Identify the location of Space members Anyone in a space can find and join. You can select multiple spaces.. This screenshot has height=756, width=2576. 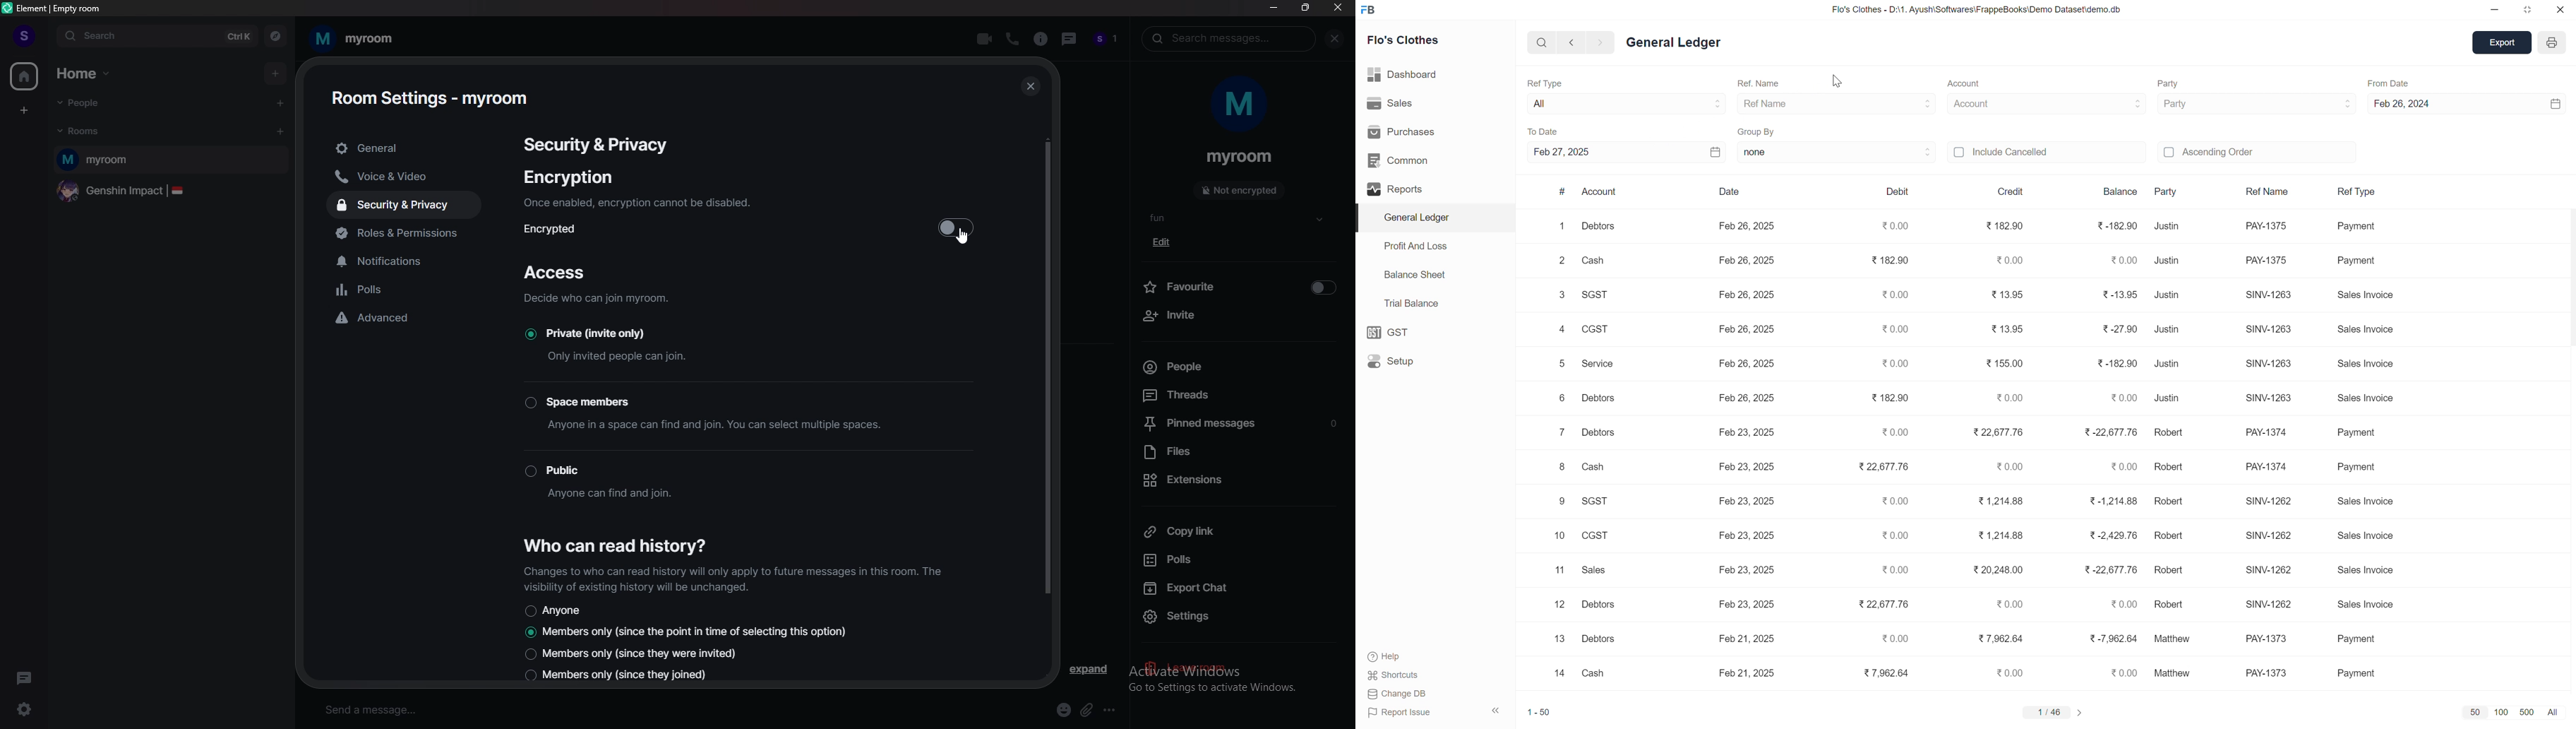
(701, 413).